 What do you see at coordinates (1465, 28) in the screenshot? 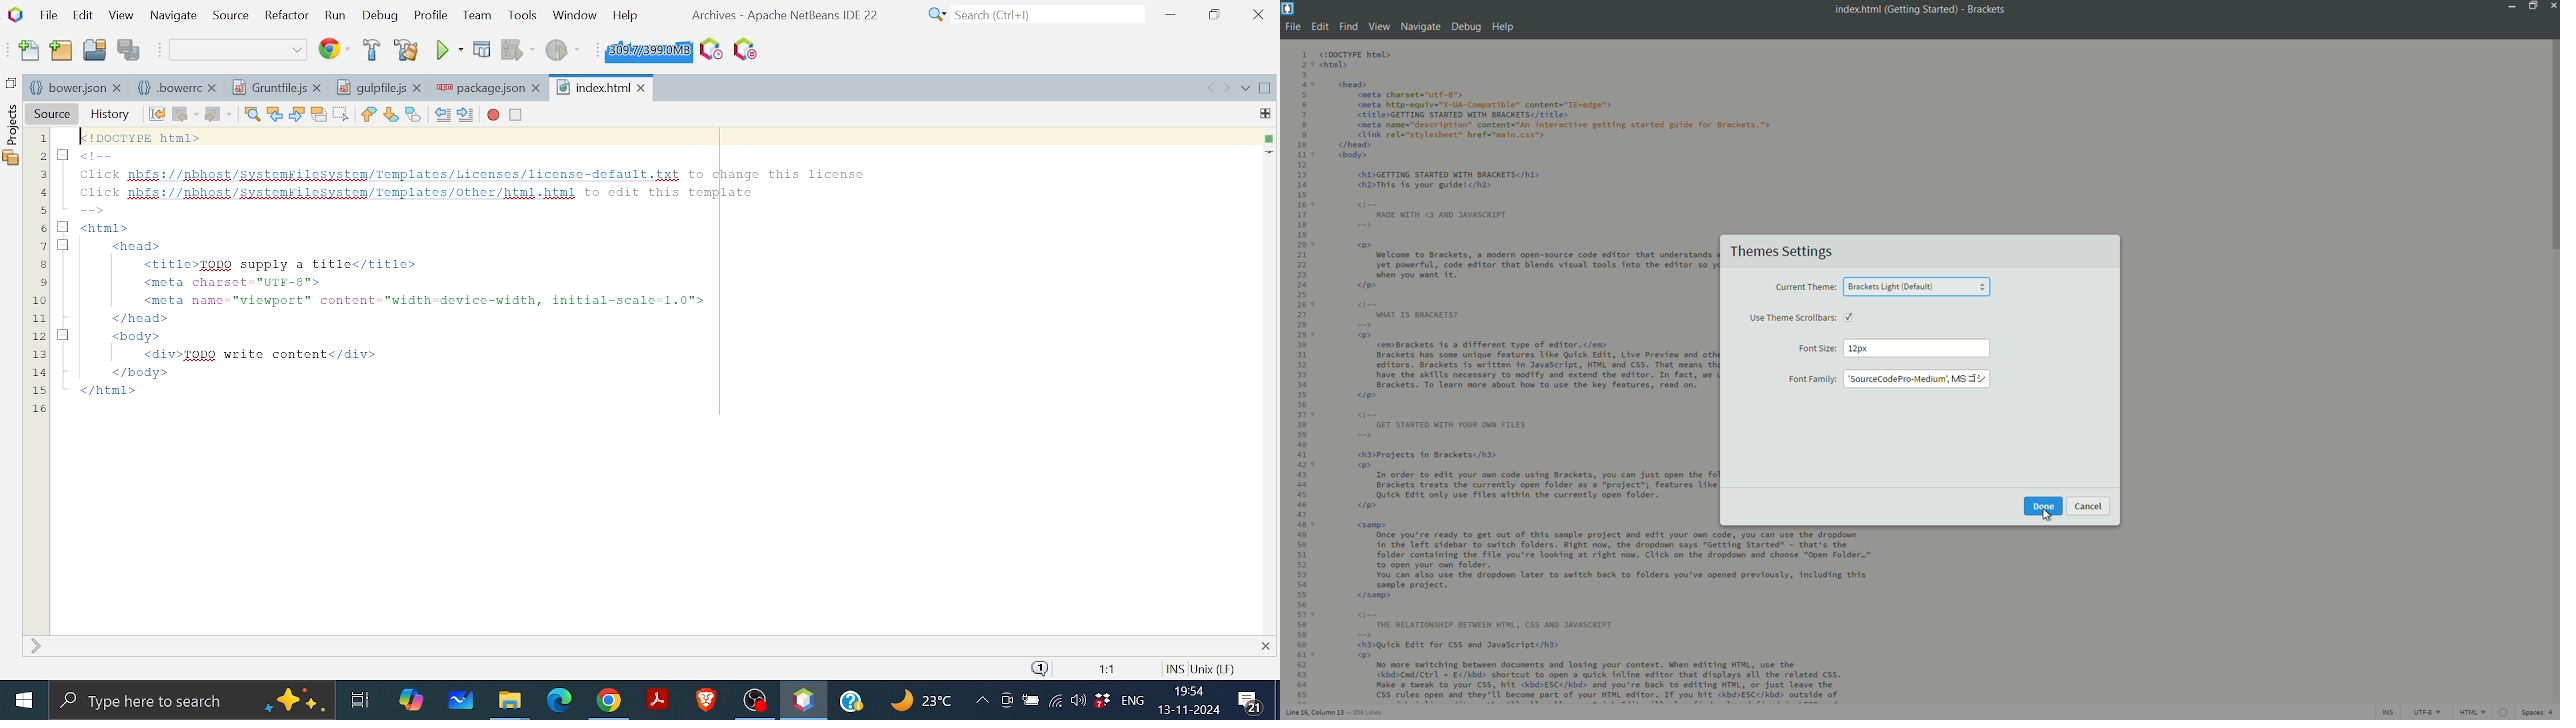
I see `debug menu` at bounding box center [1465, 28].